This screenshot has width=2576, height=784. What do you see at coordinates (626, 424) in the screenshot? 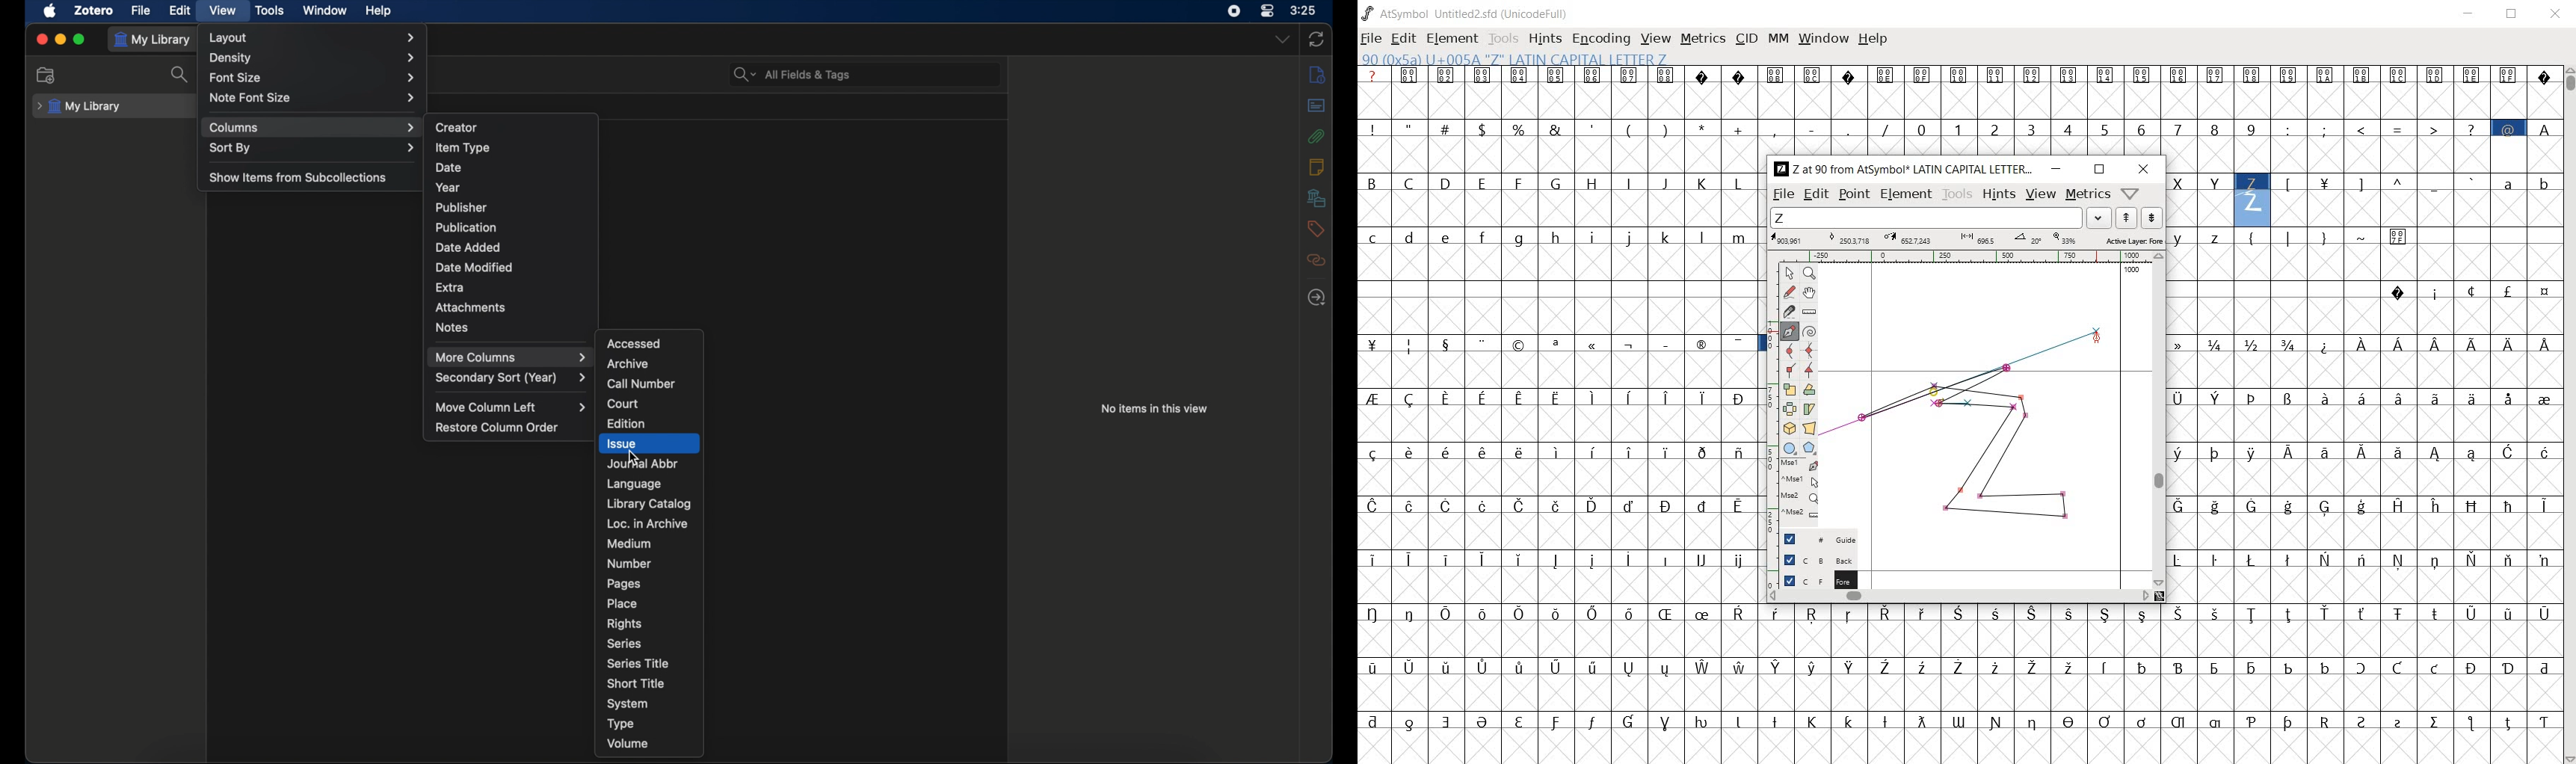
I see `Edition` at bounding box center [626, 424].